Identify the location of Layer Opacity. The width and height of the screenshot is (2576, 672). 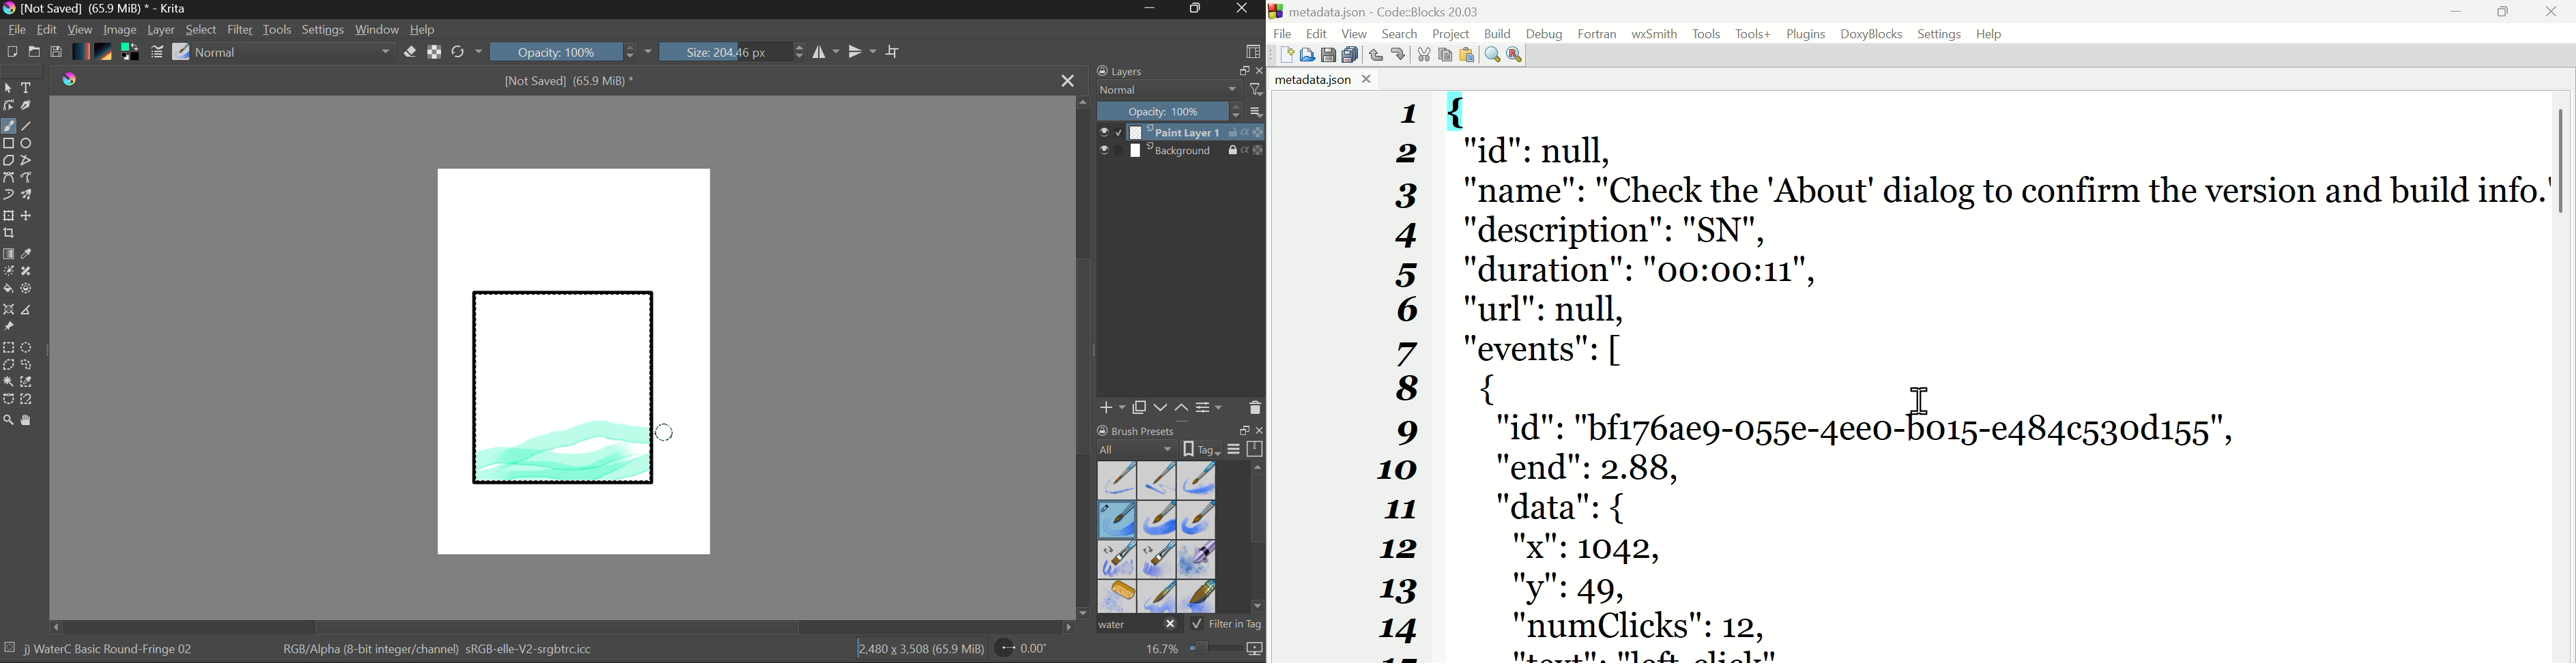
(1182, 112).